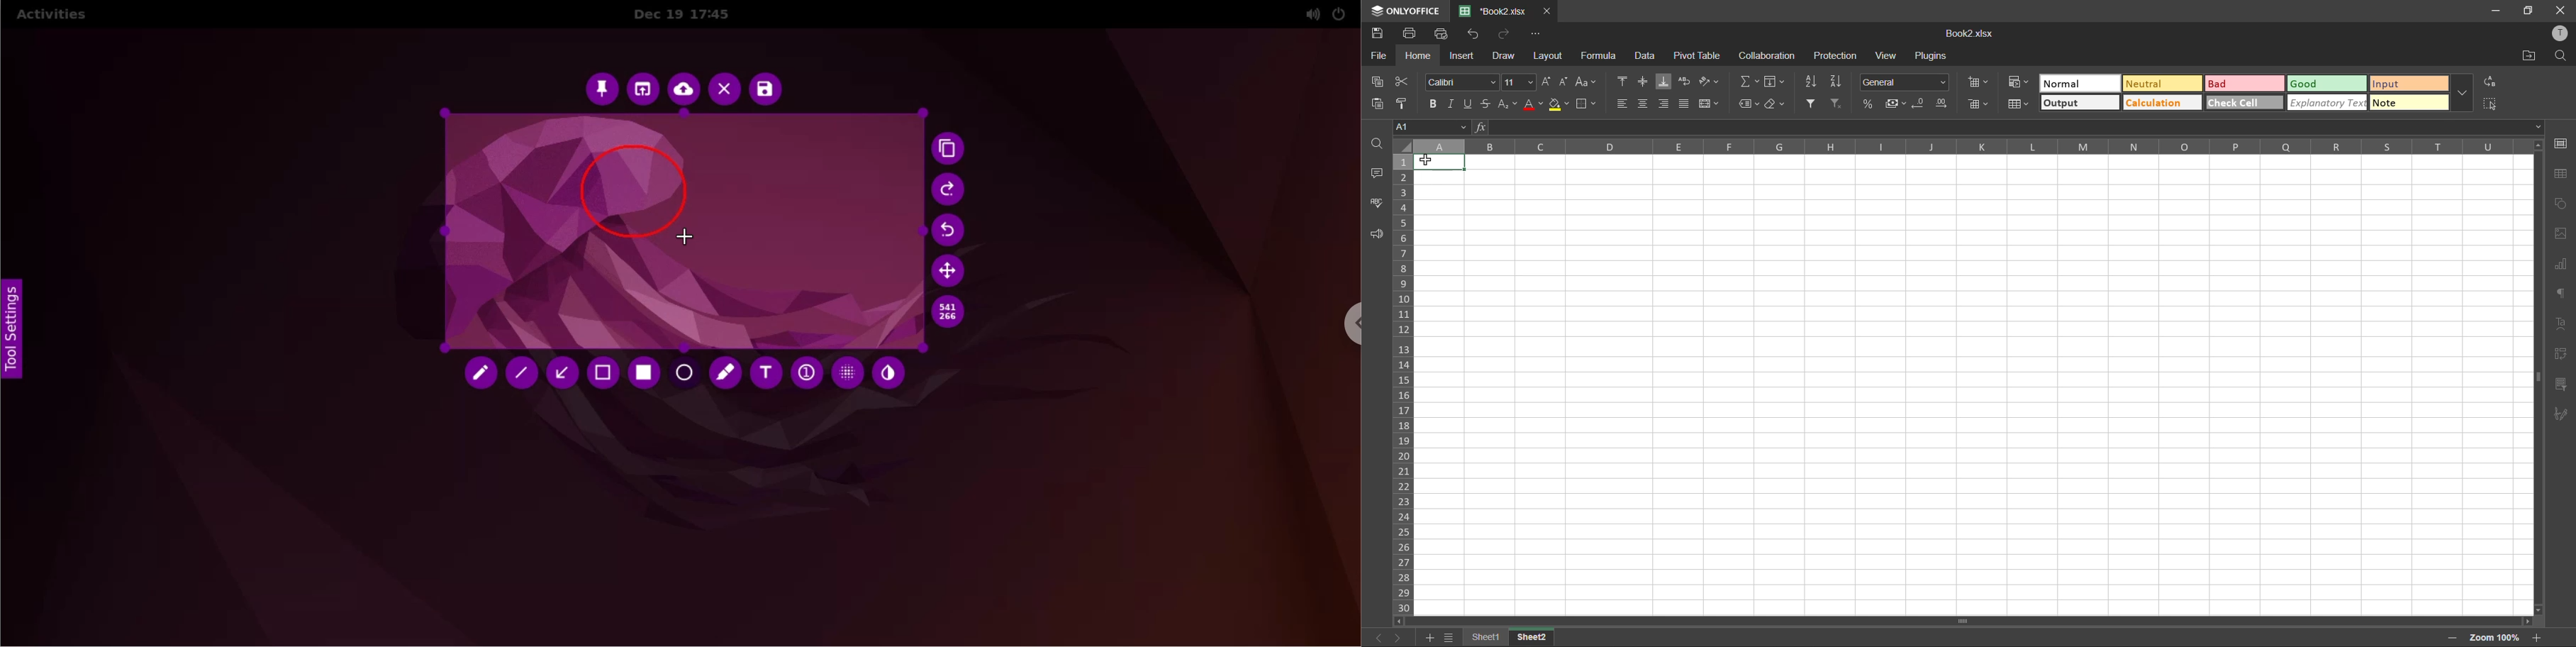 The image size is (2576, 672). What do you see at coordinates (1460, 55) in the screenshot?
I see `insert` at bounding box center [1460, 55].